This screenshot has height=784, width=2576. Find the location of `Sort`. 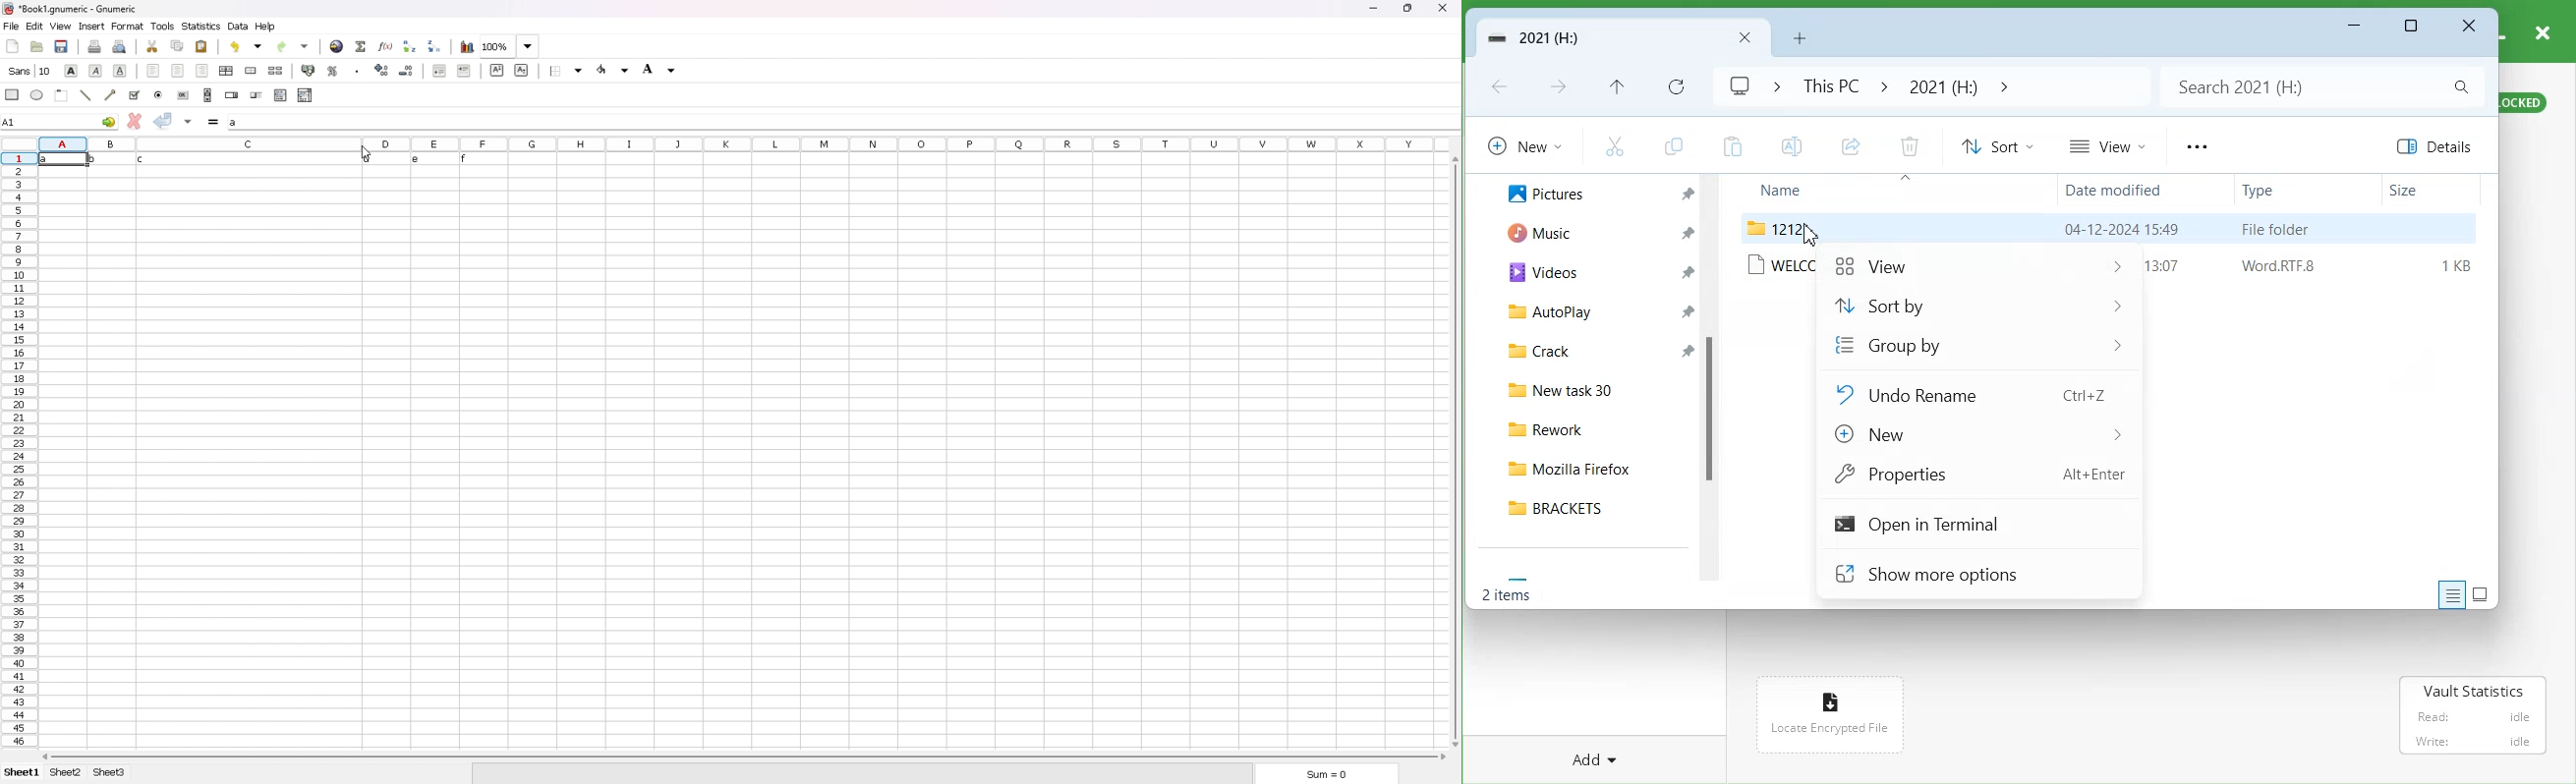

Sort is located at coordinates (1997, 145).